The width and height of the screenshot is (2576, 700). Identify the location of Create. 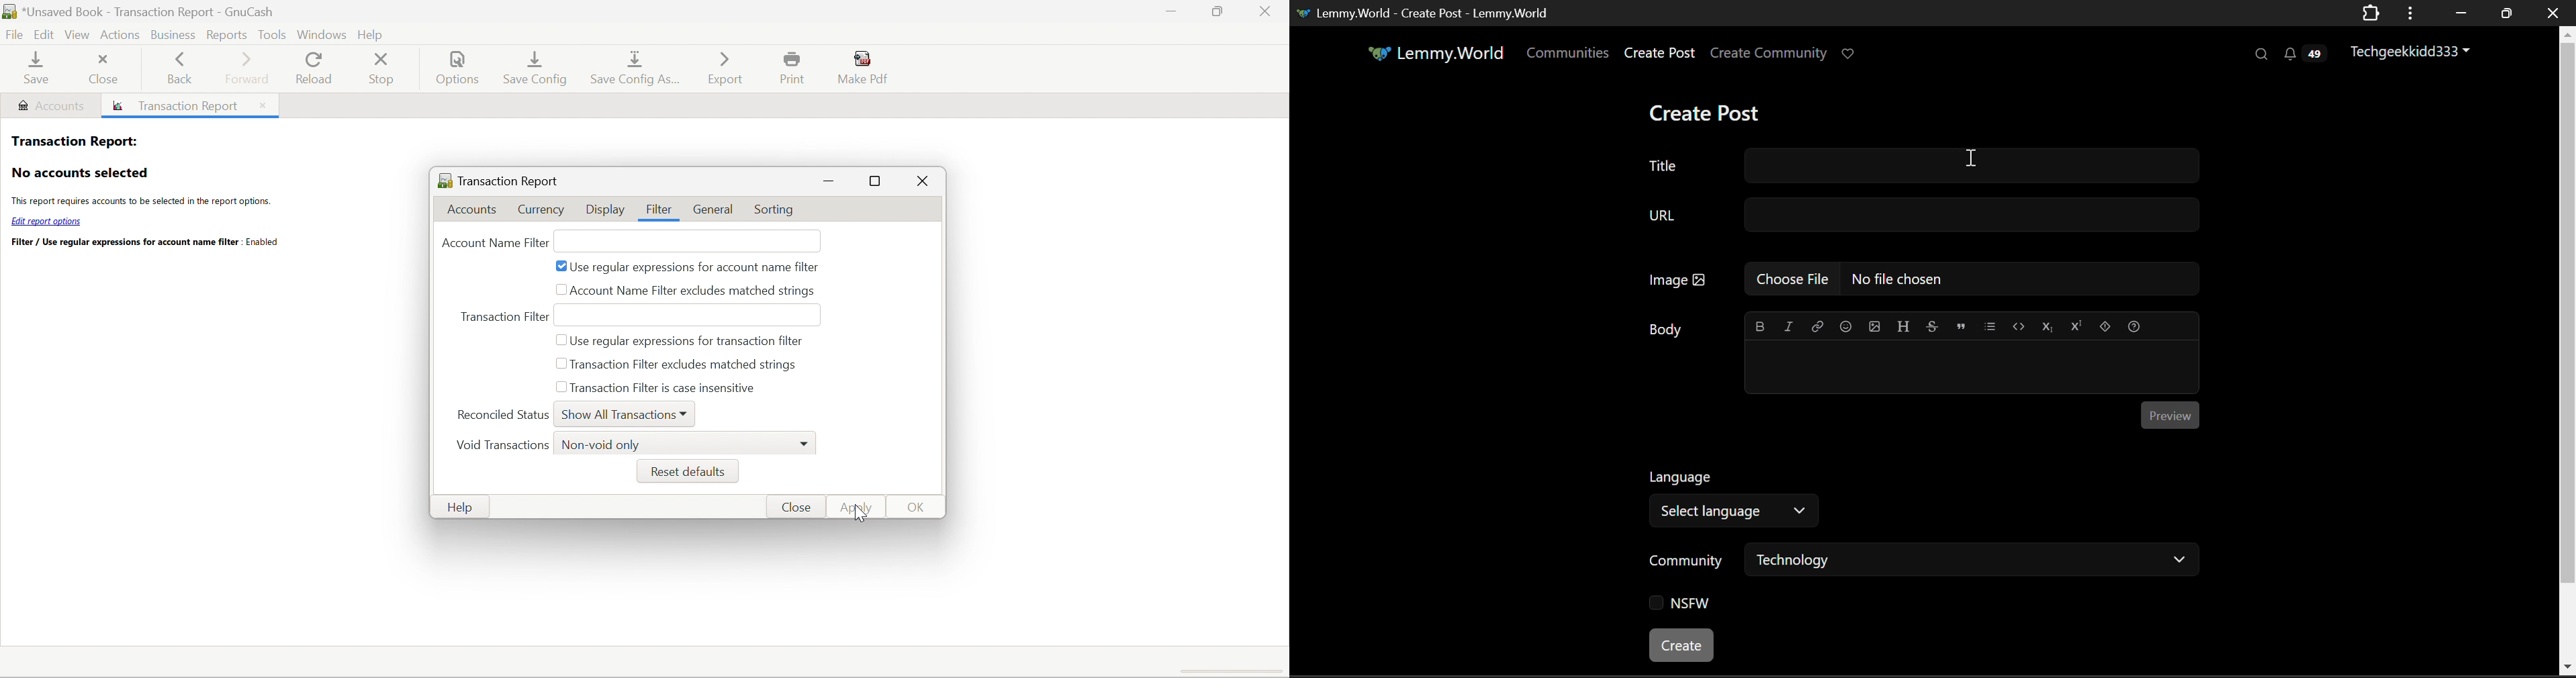
(1683, 646).